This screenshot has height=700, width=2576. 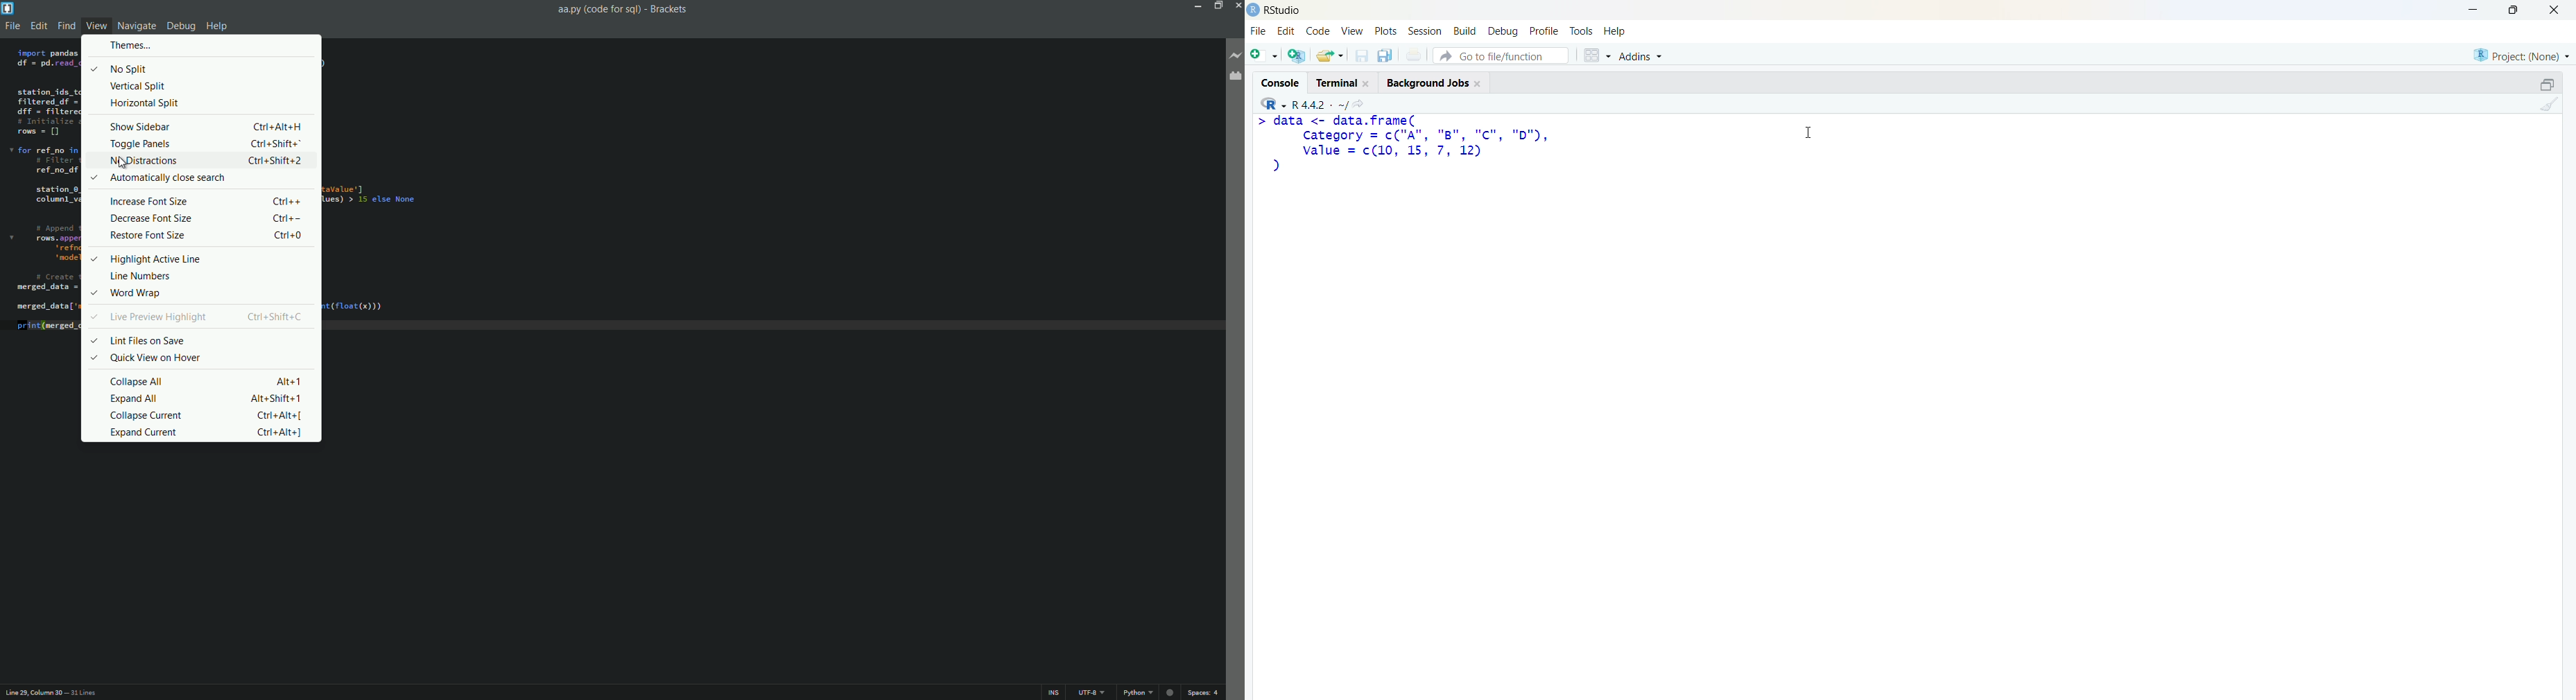 I want to click on save all open documents, so click(x=1384, y=55).